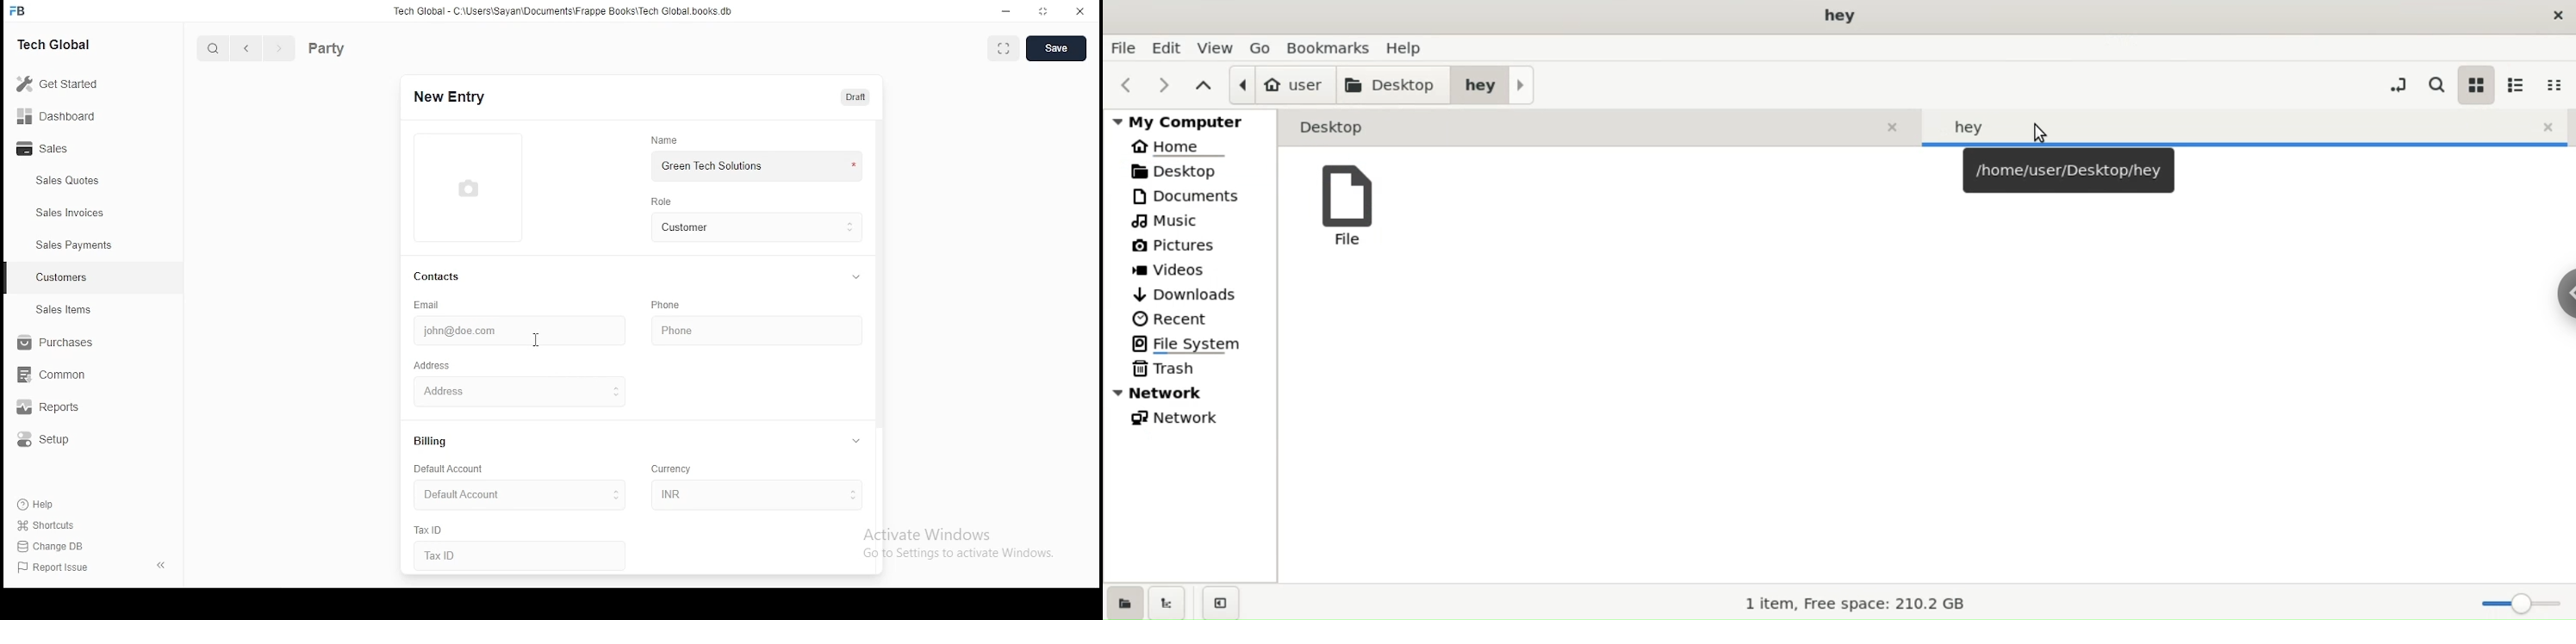 The width and height of the screenshot is (2576, 644). Describe the element at coordinates (660, 202) in the screenshot. I see `role` at that location.